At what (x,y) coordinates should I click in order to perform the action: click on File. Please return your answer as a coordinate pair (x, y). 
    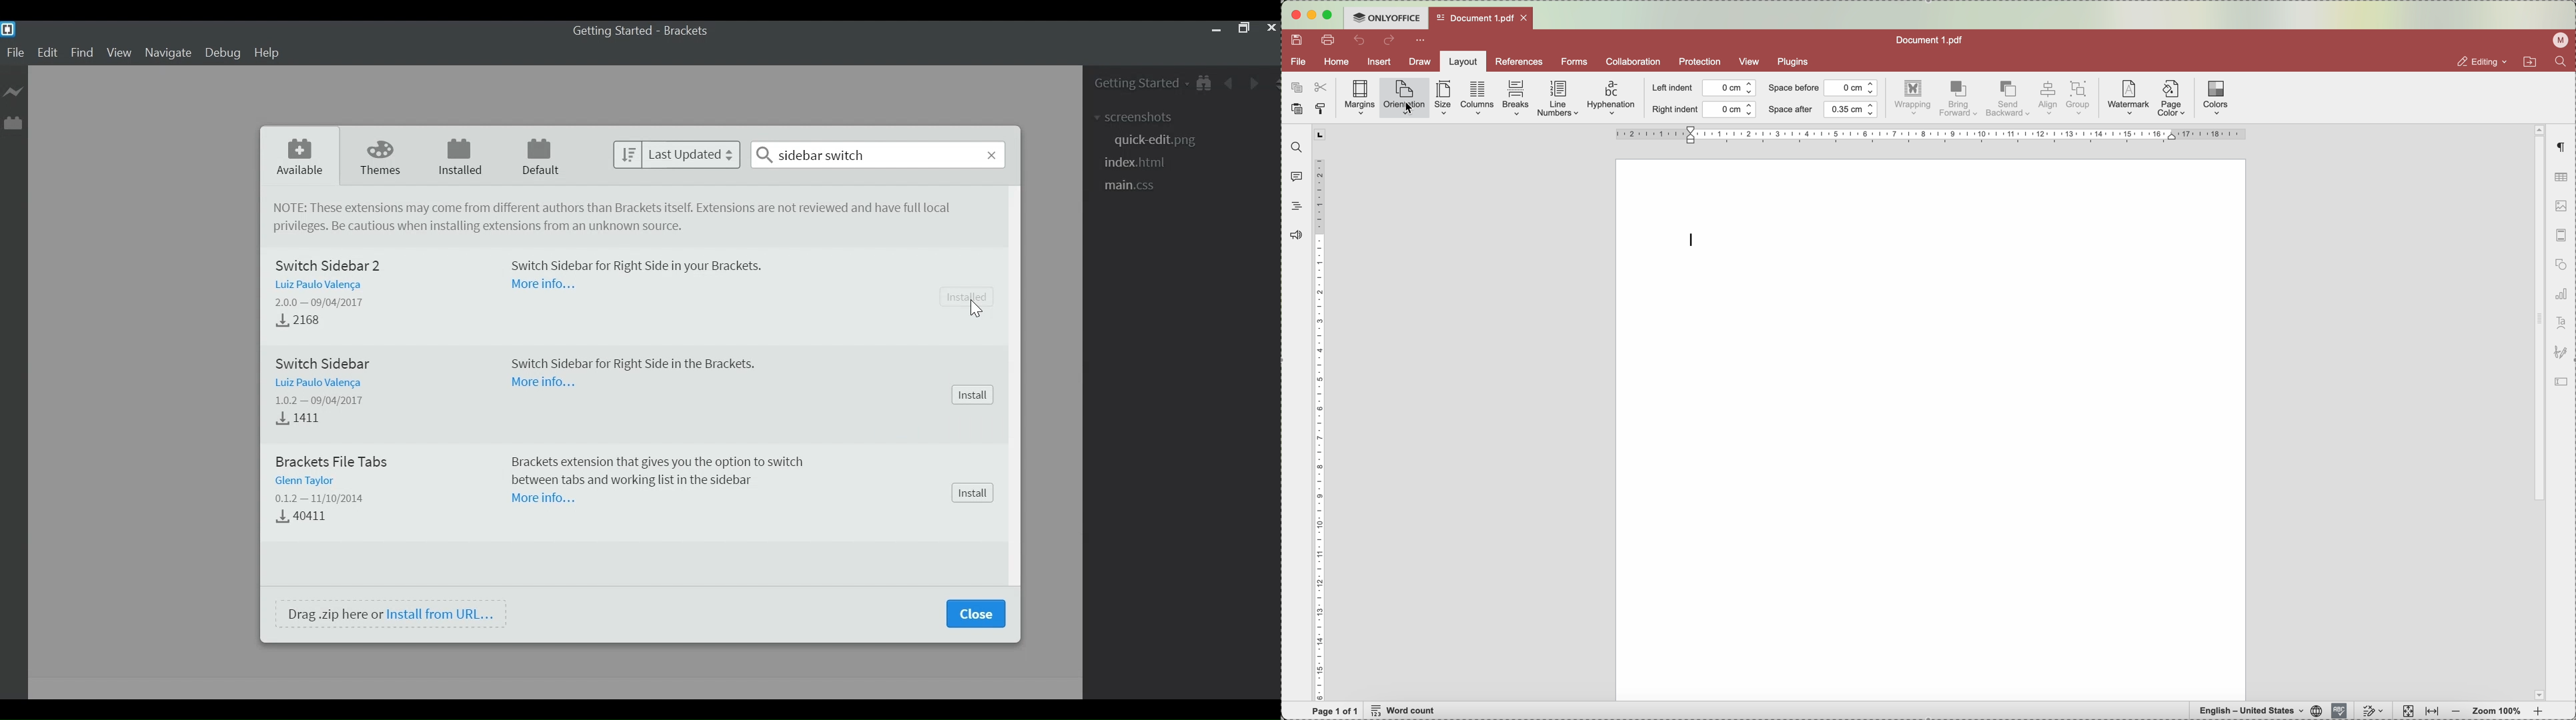
    Looking at the image, I should click on (16, 53).